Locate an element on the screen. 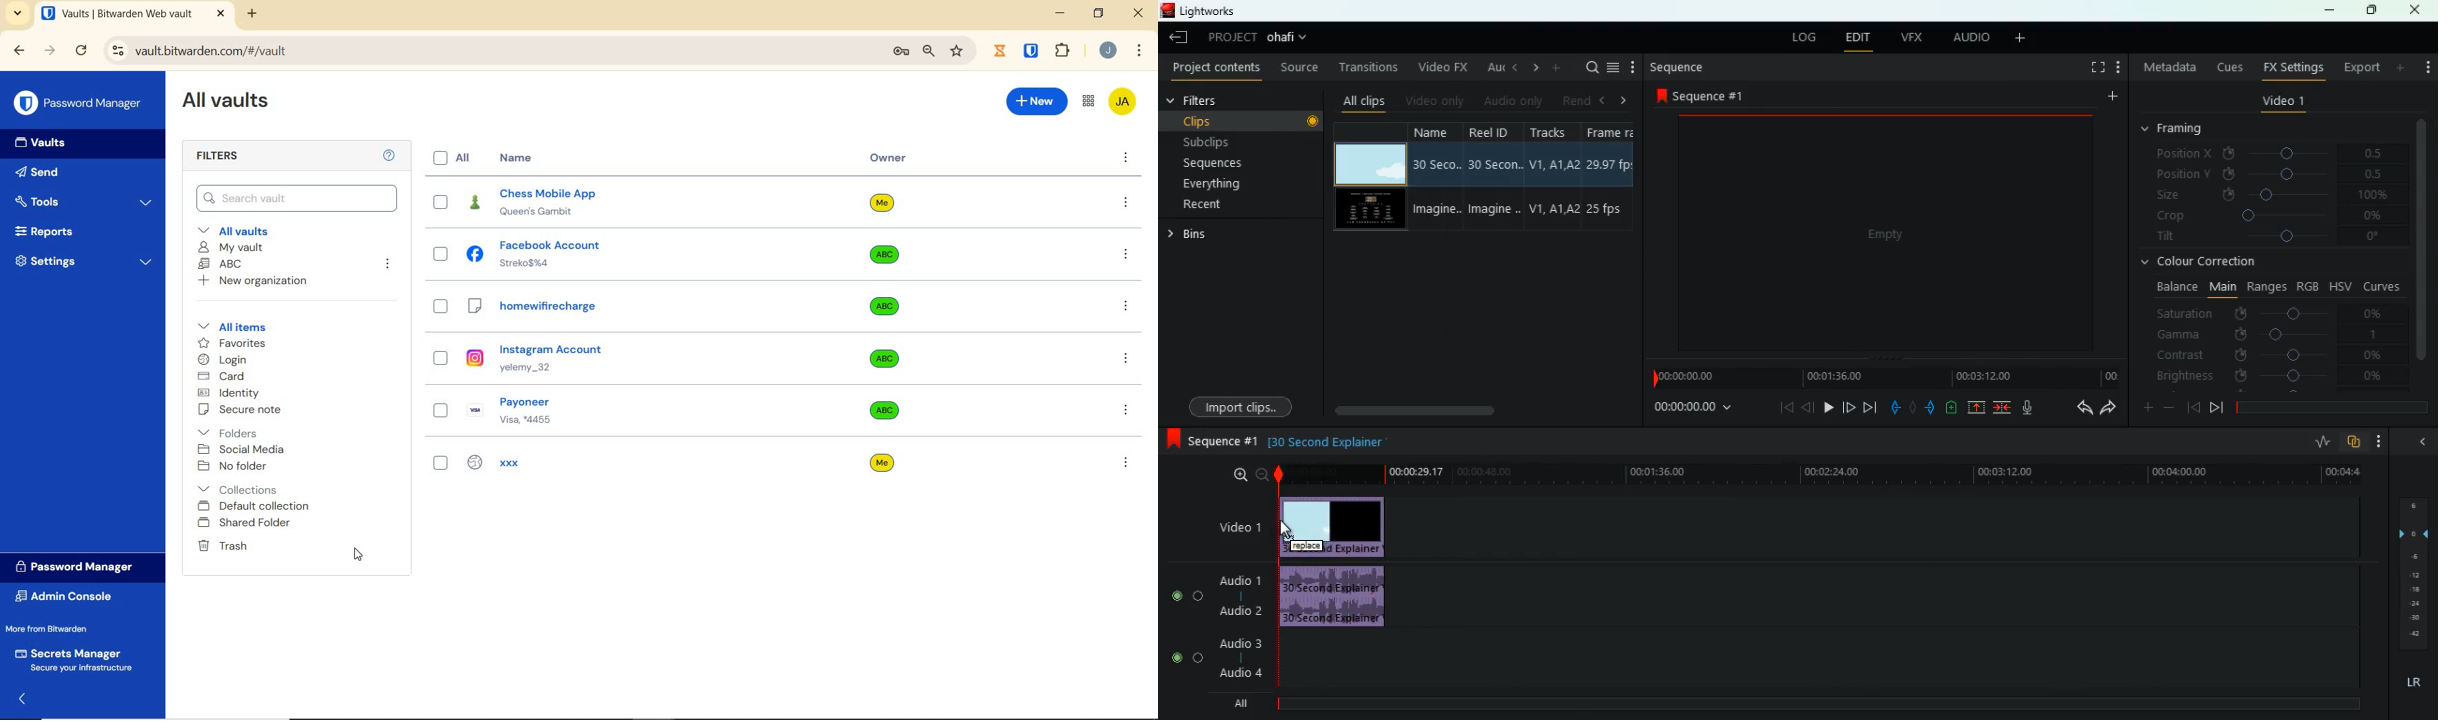  Search Vault is located at coordinates (298, 198).